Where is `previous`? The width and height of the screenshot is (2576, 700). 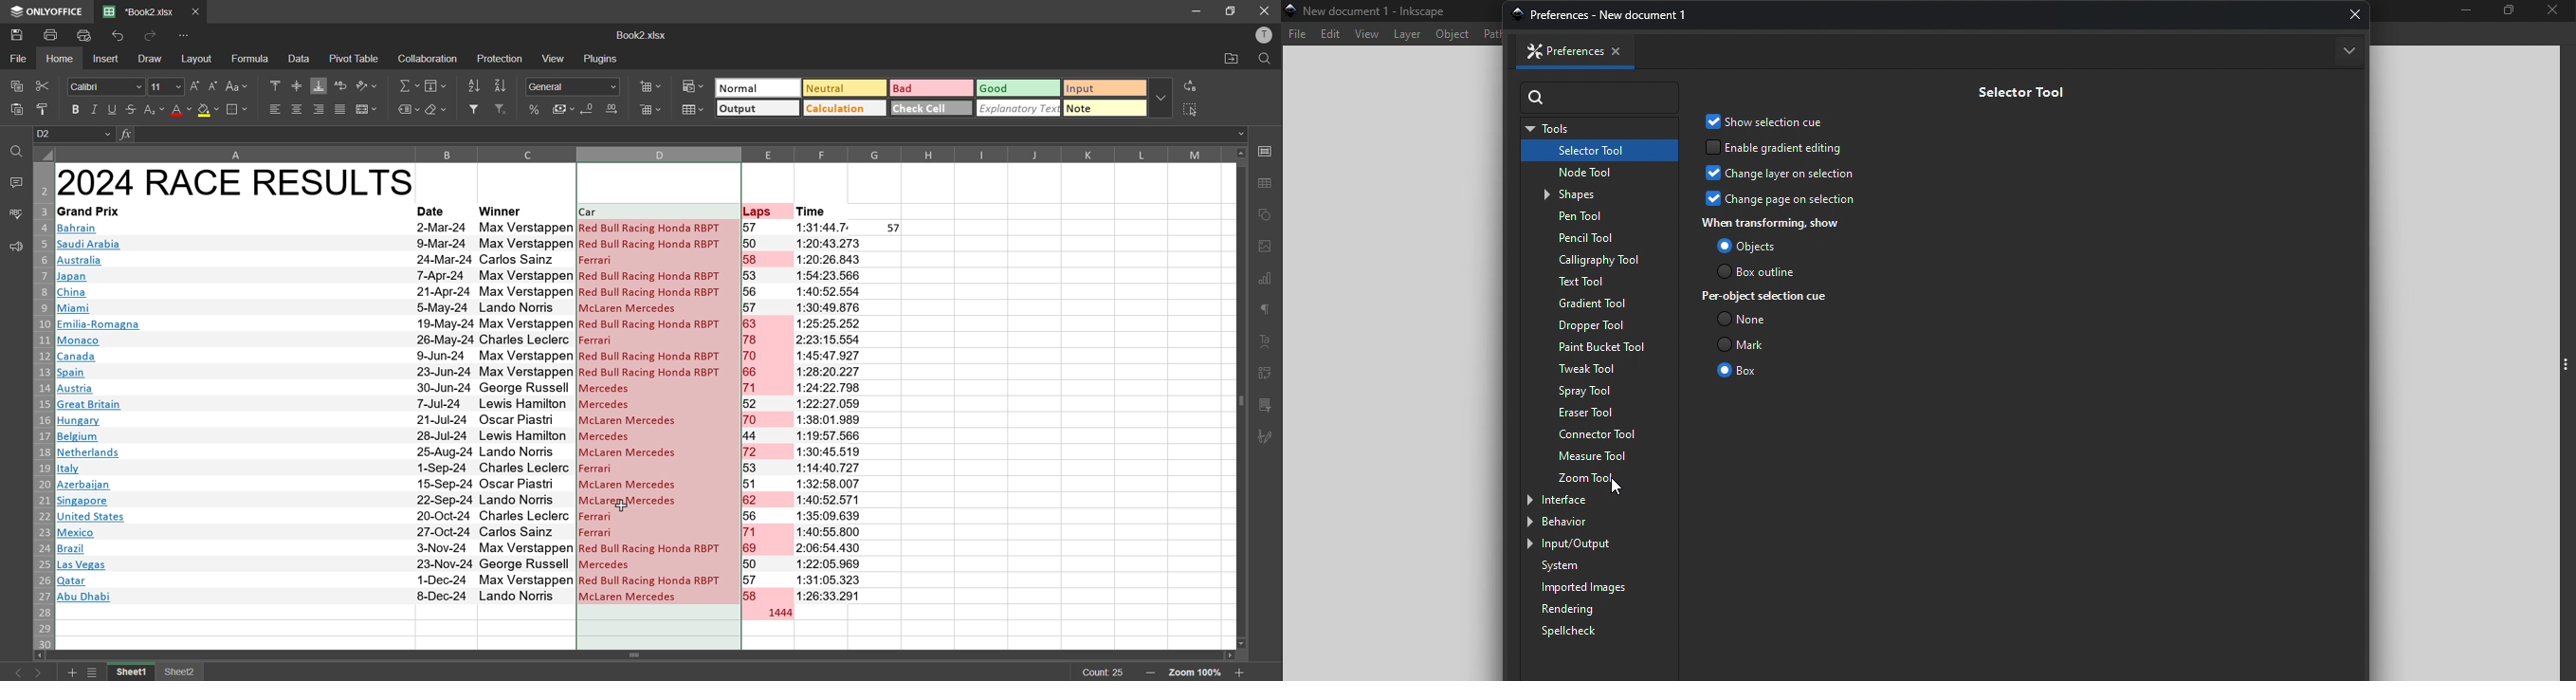
previous is located at coordinates (15, 672).